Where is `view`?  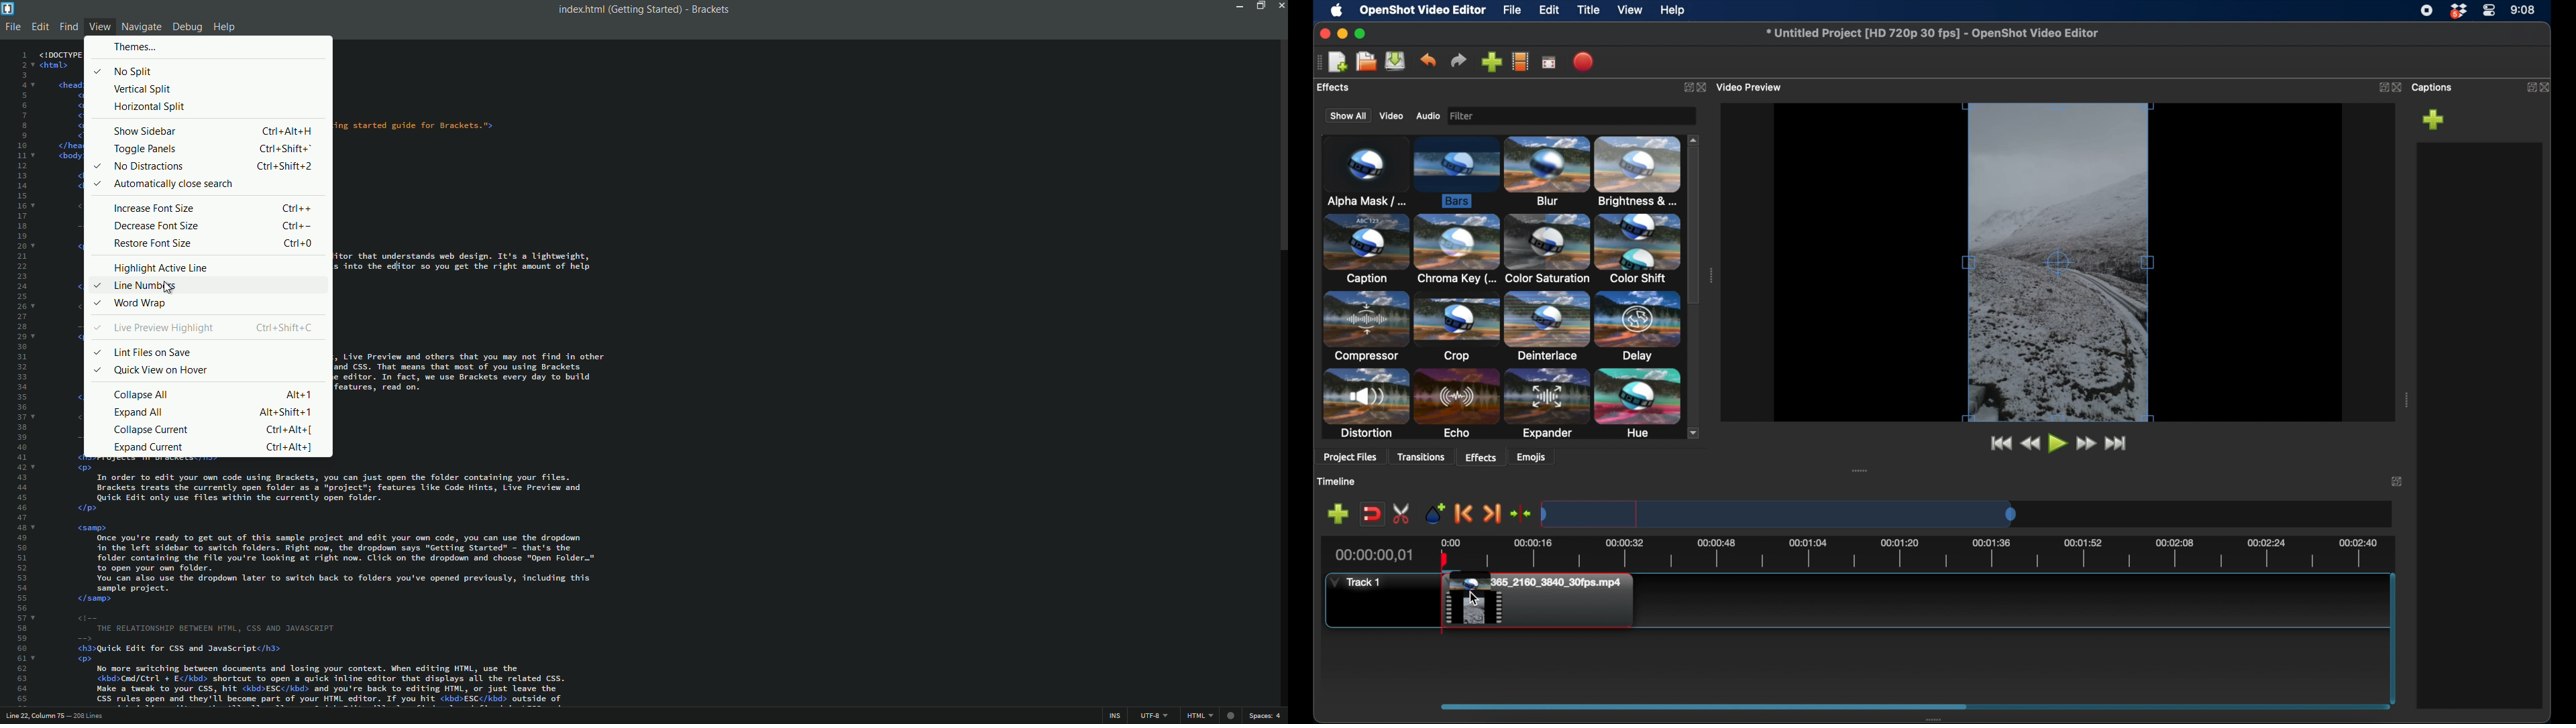 view is located at coordinates (99, 26).